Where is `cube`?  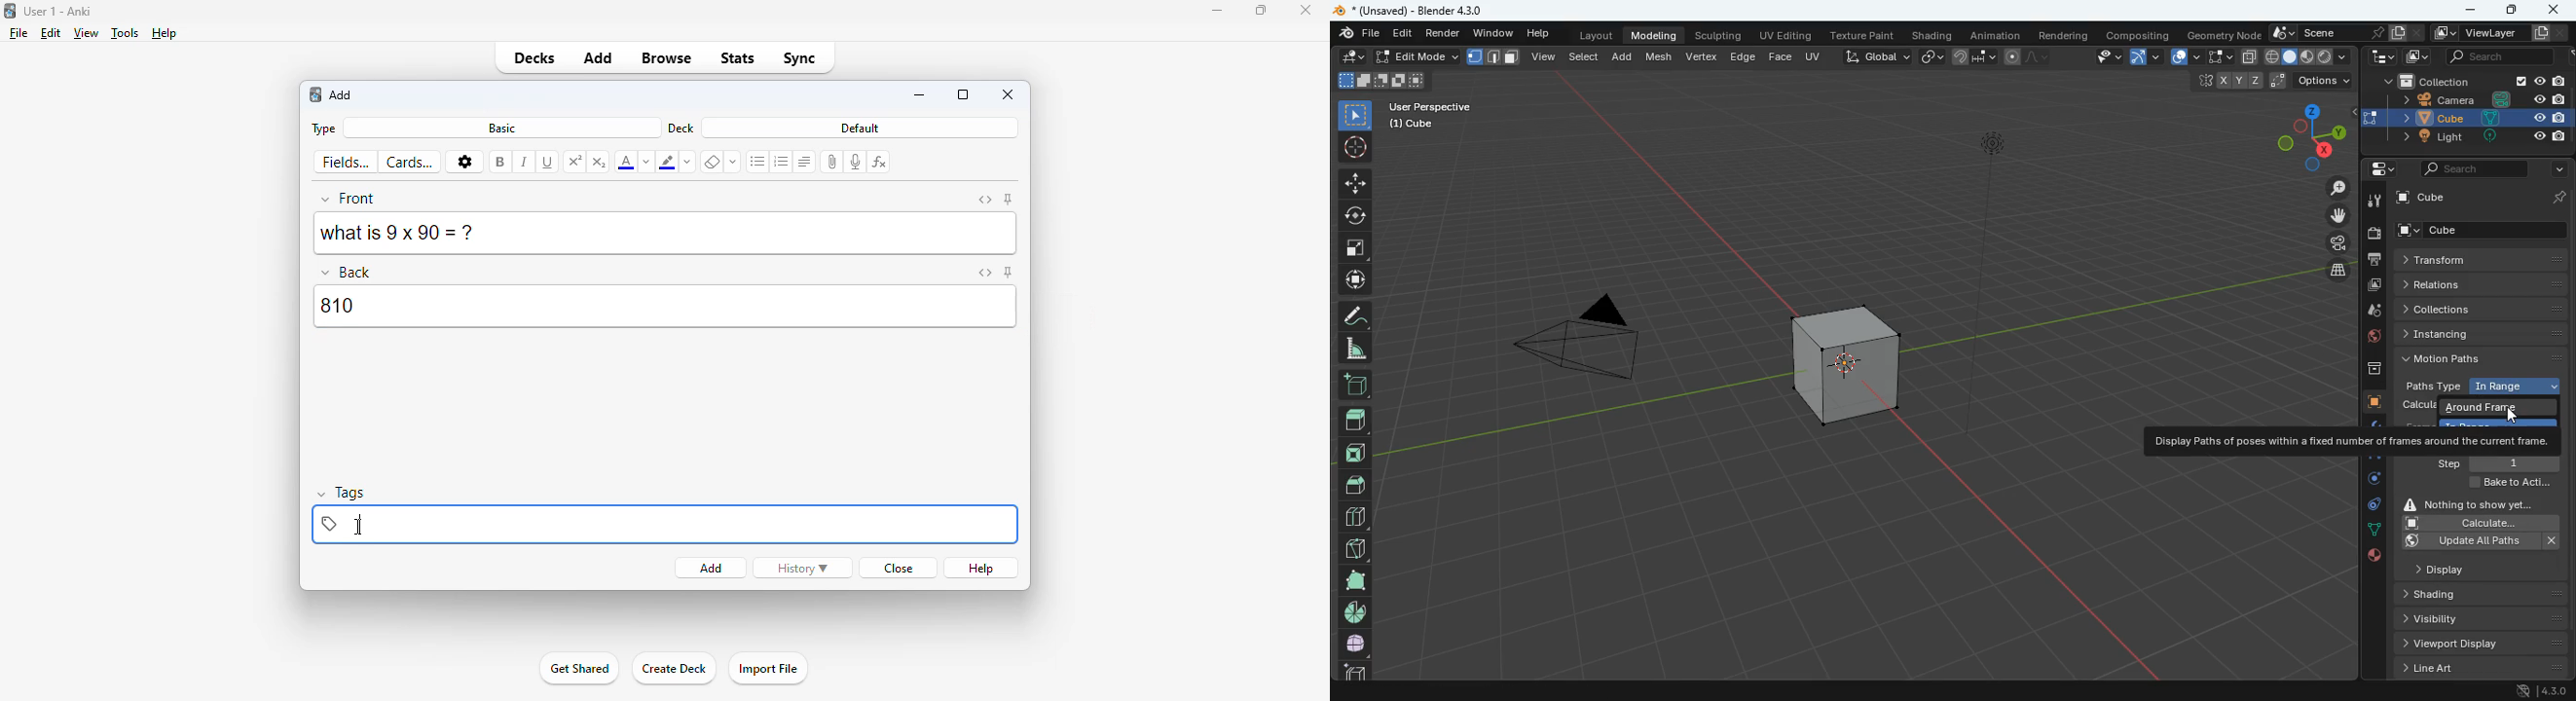
cube is located at coordinates (2373, 403).